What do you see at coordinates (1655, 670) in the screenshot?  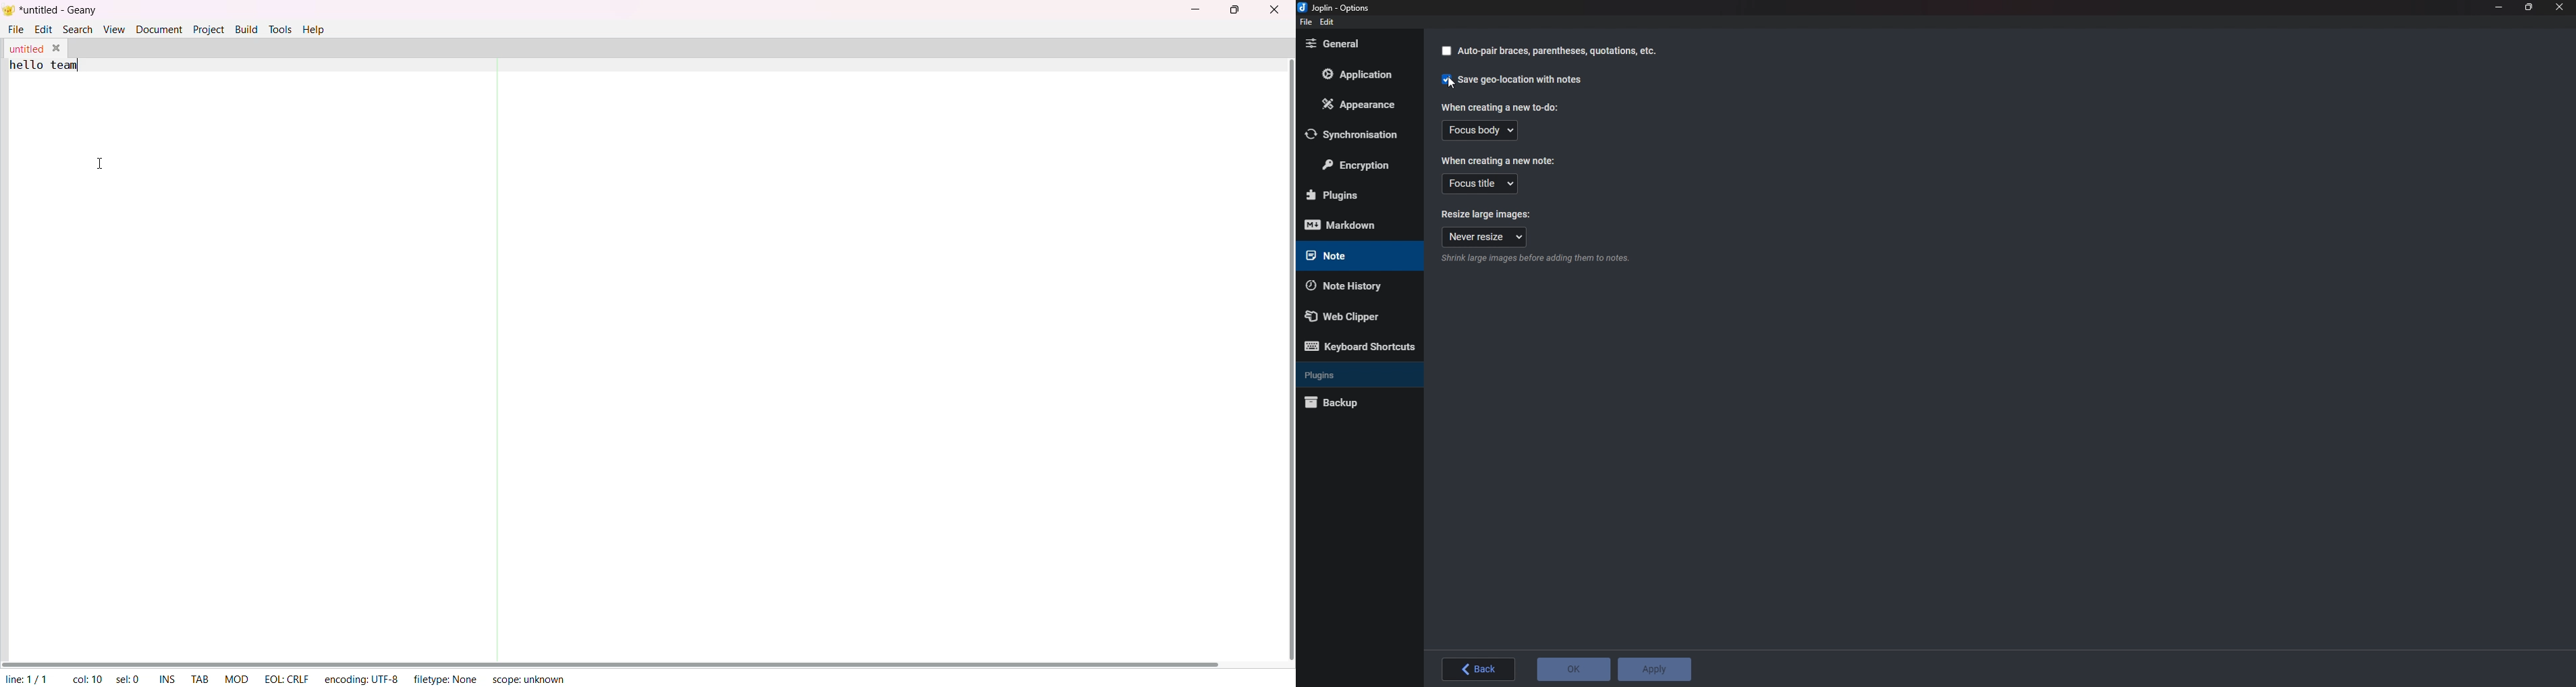 I see `Apply` at bounding box center [1655, 670].